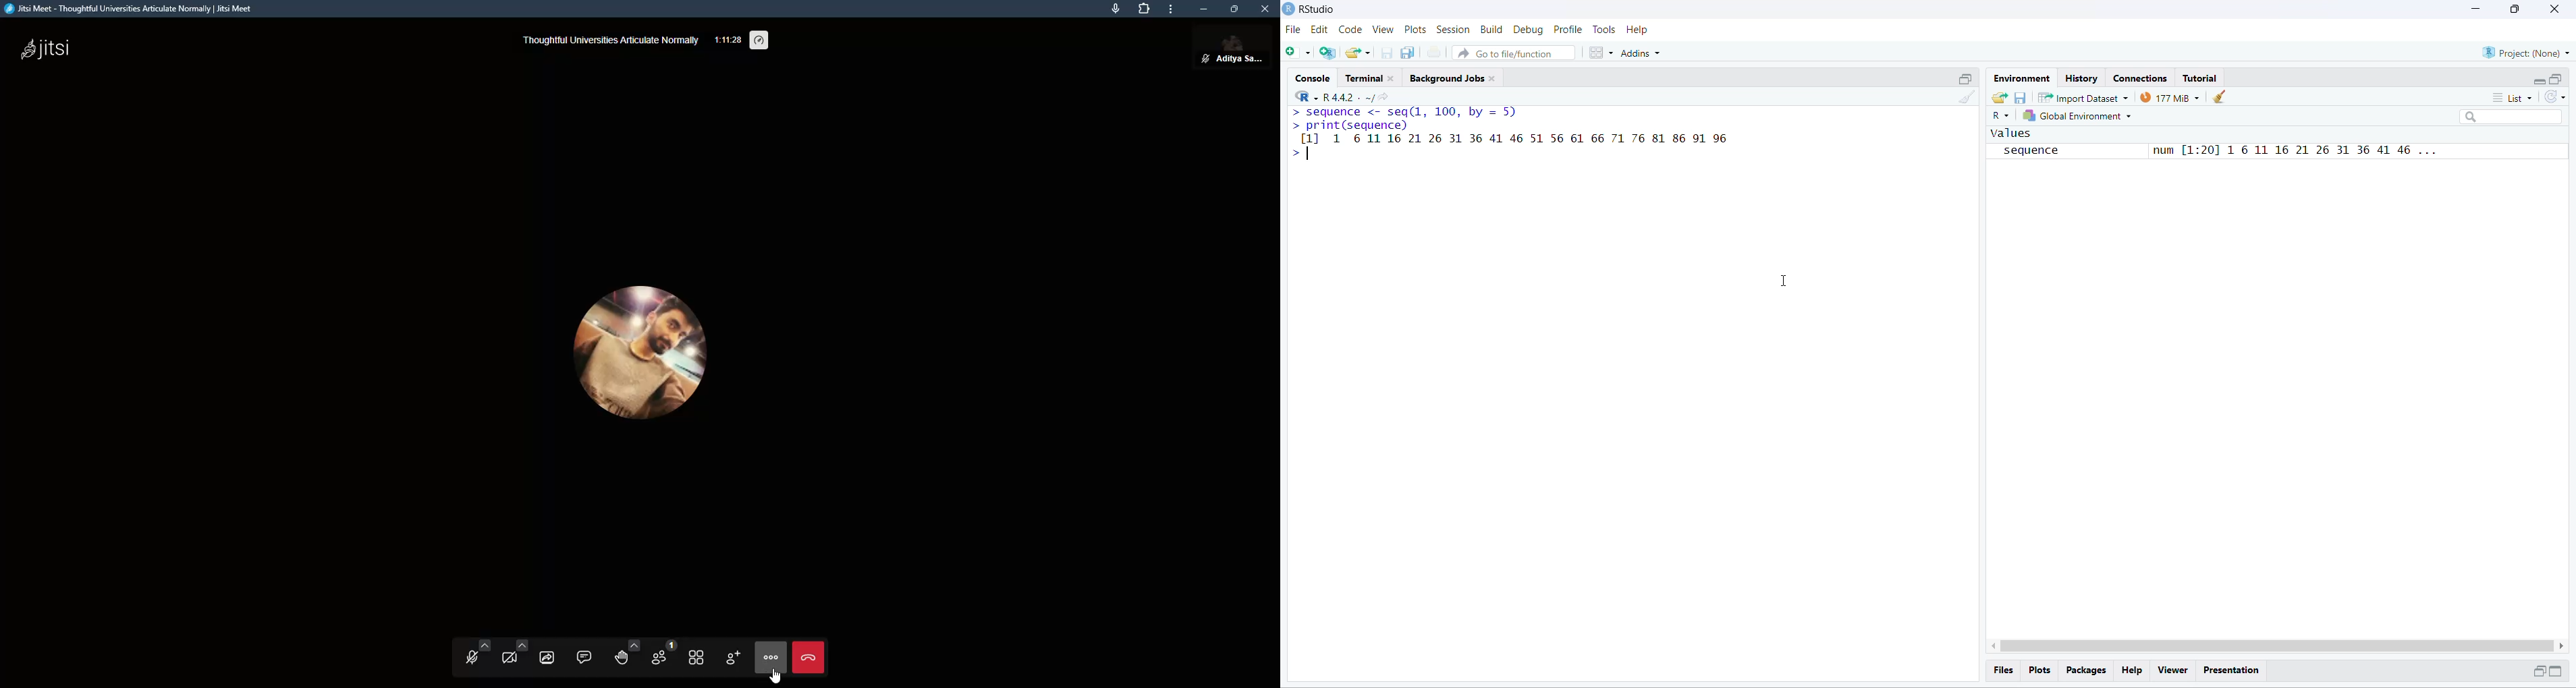 The height and width of the screenshot is (700, 2576). What do you see at coordinates (1782, 281) in the screenshot?
I see `cursor` at bounding box center [1782, 281].